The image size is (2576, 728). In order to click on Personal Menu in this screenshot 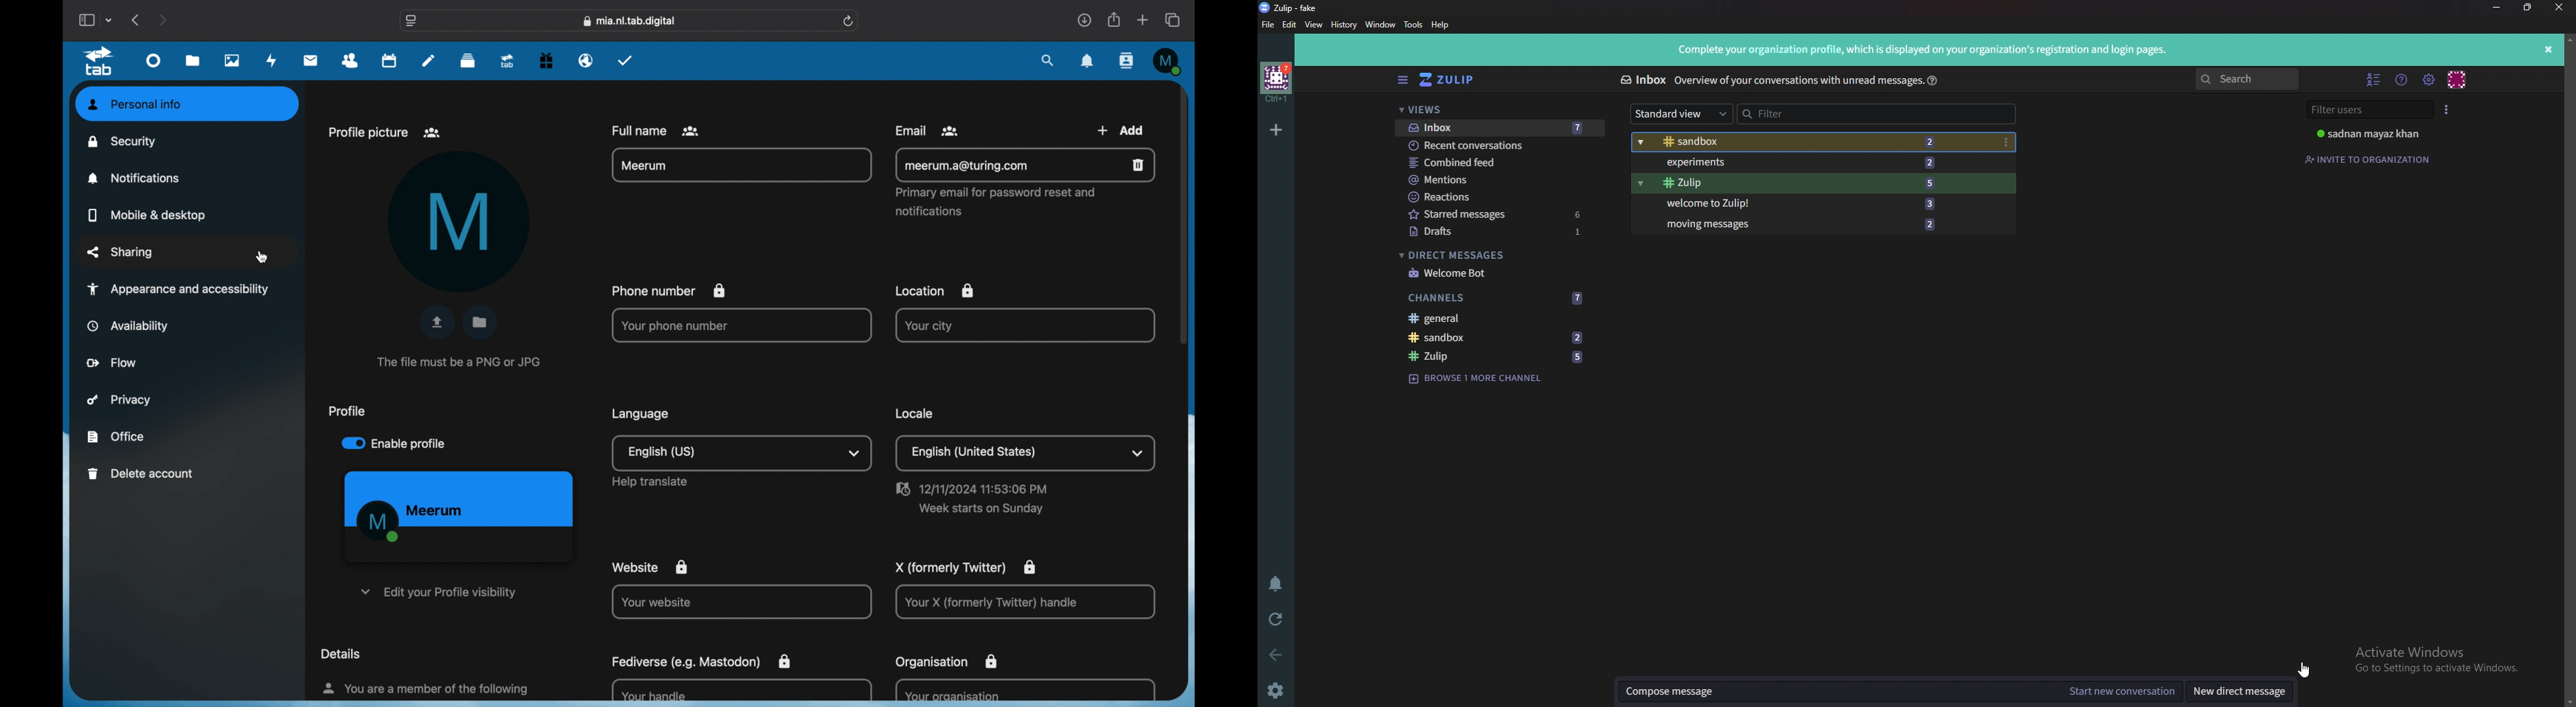, I will do `click(2458, 80)`.